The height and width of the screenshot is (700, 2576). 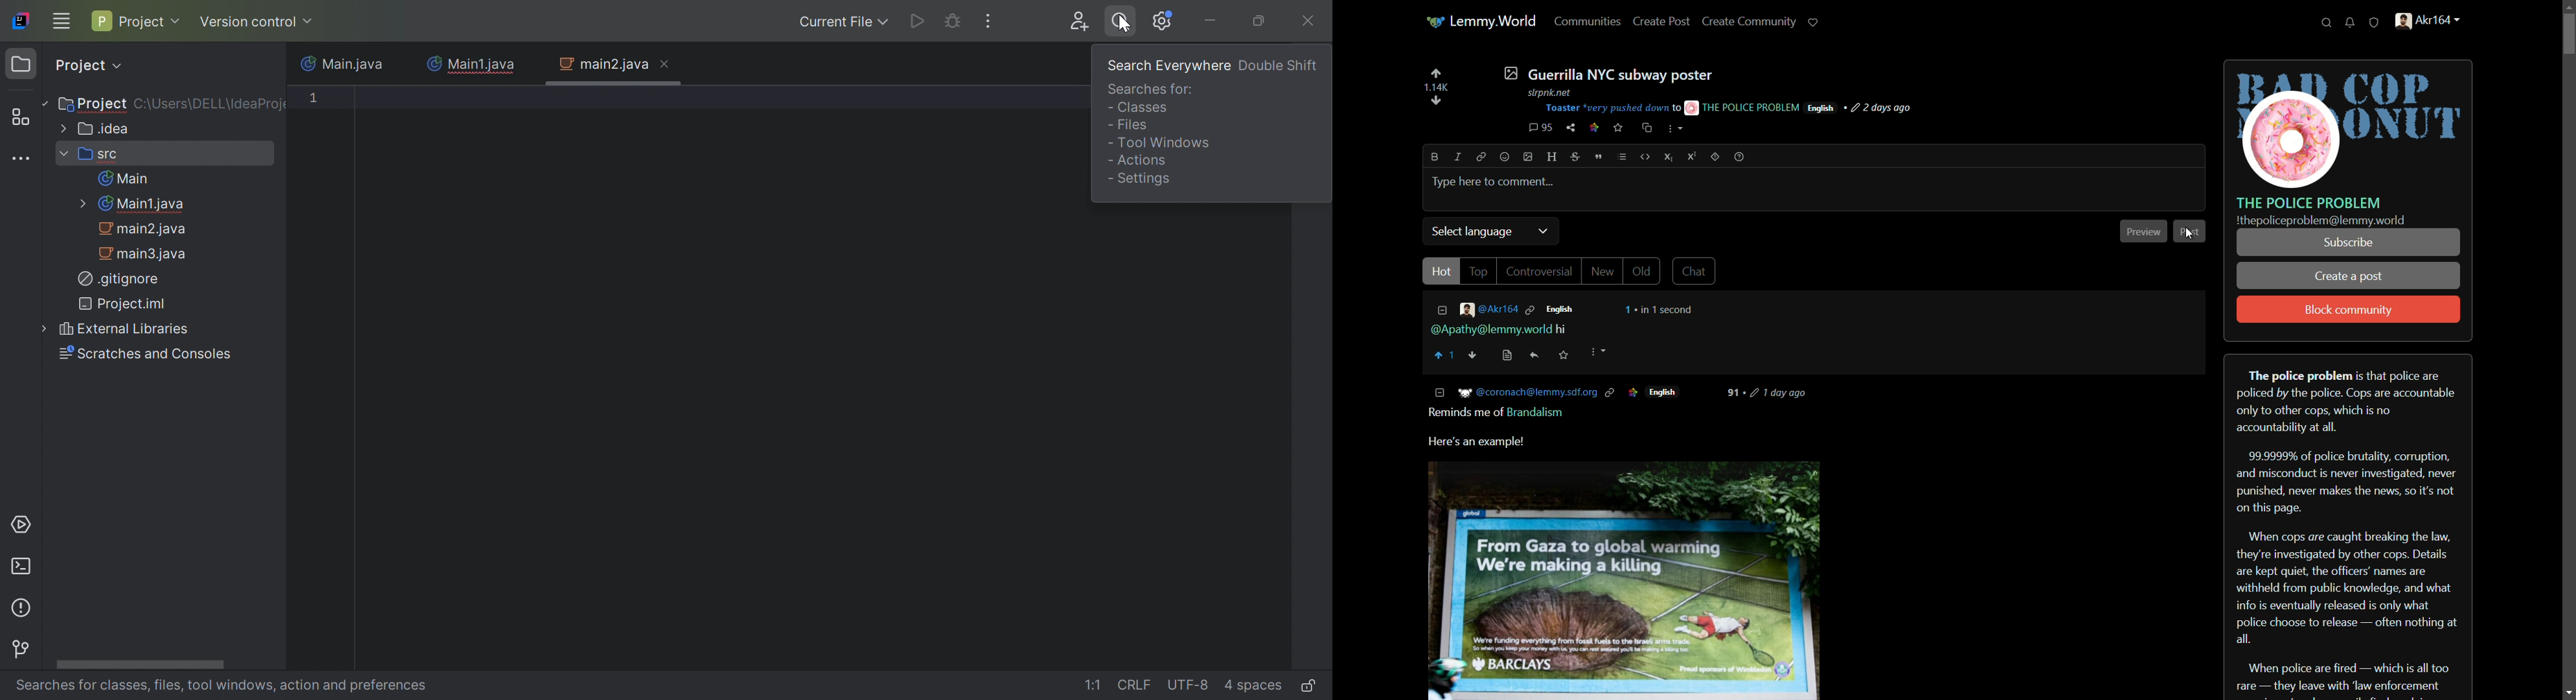 I want to click on handle, so click(x=2435, y=23).